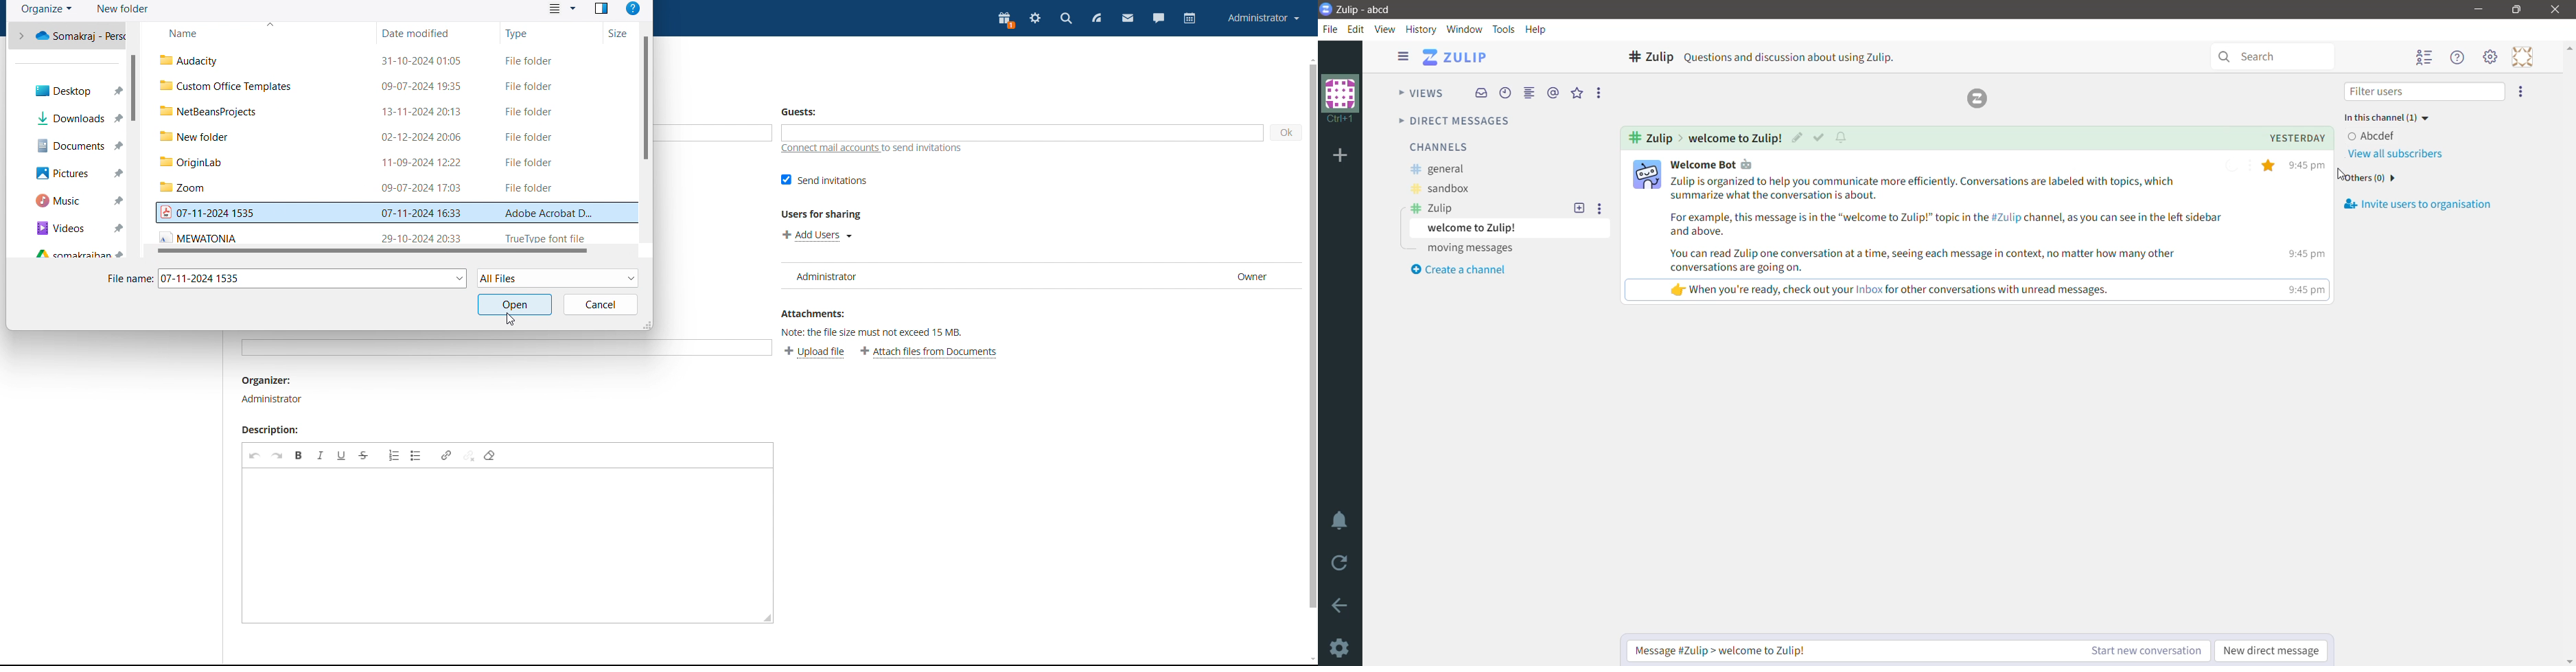 This screenshot has height=672, width=2576. Describe the element at coordinates (2271, 650) in the screenshot. I see `New direct message` at that location.